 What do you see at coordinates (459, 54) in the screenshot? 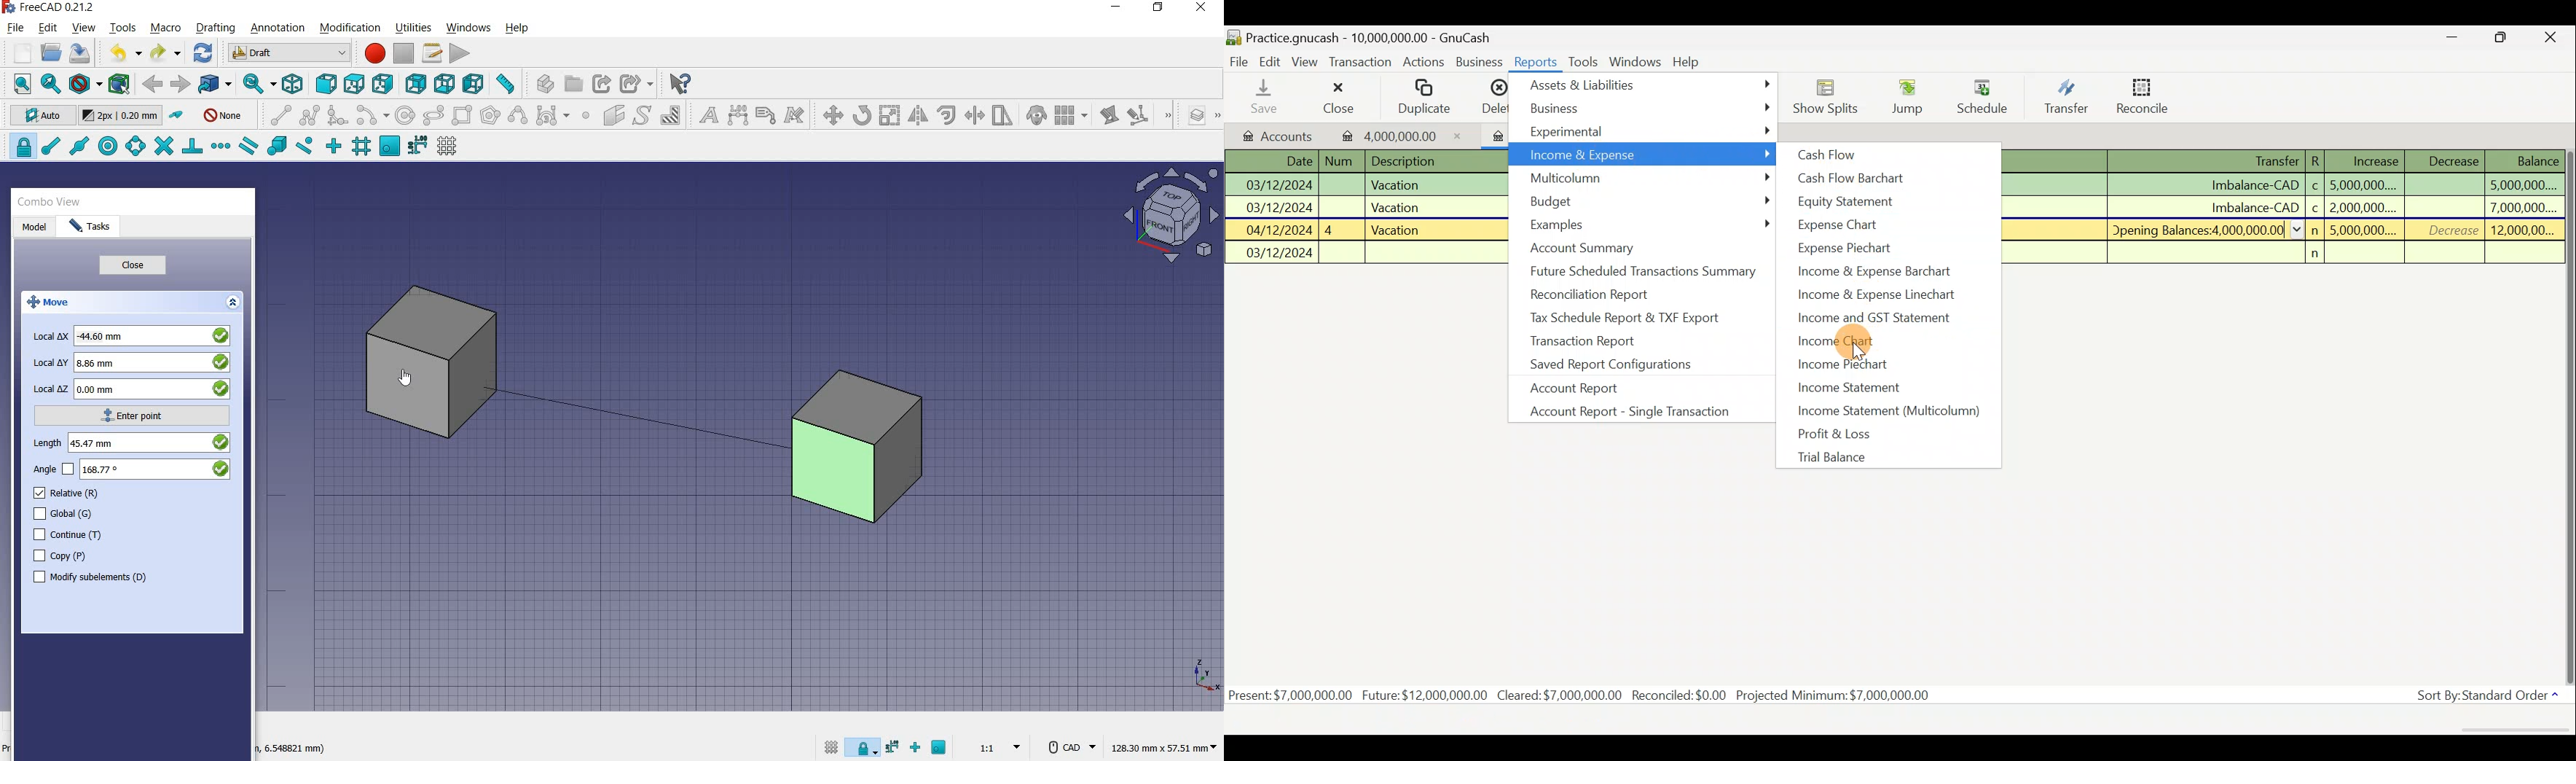
I see `execute macro` at bounding box center [459, 54].